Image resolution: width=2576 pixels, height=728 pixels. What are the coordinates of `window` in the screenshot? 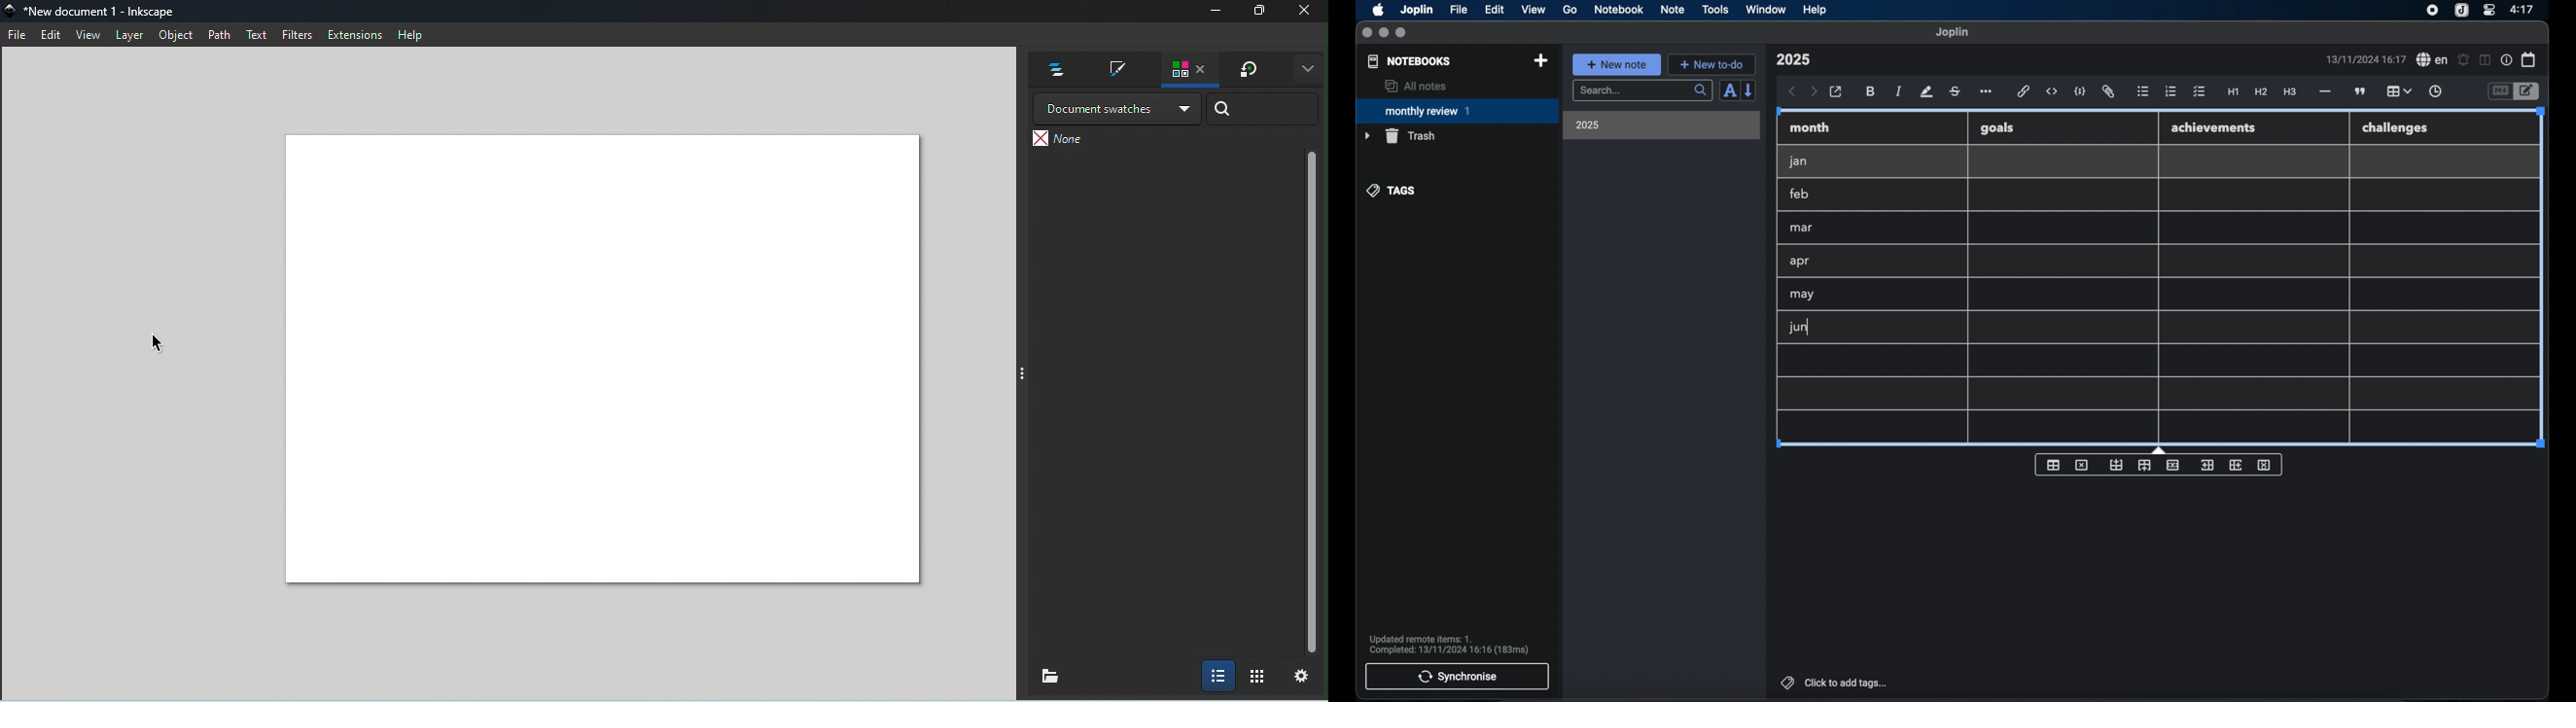 It's located at (1767, 9).